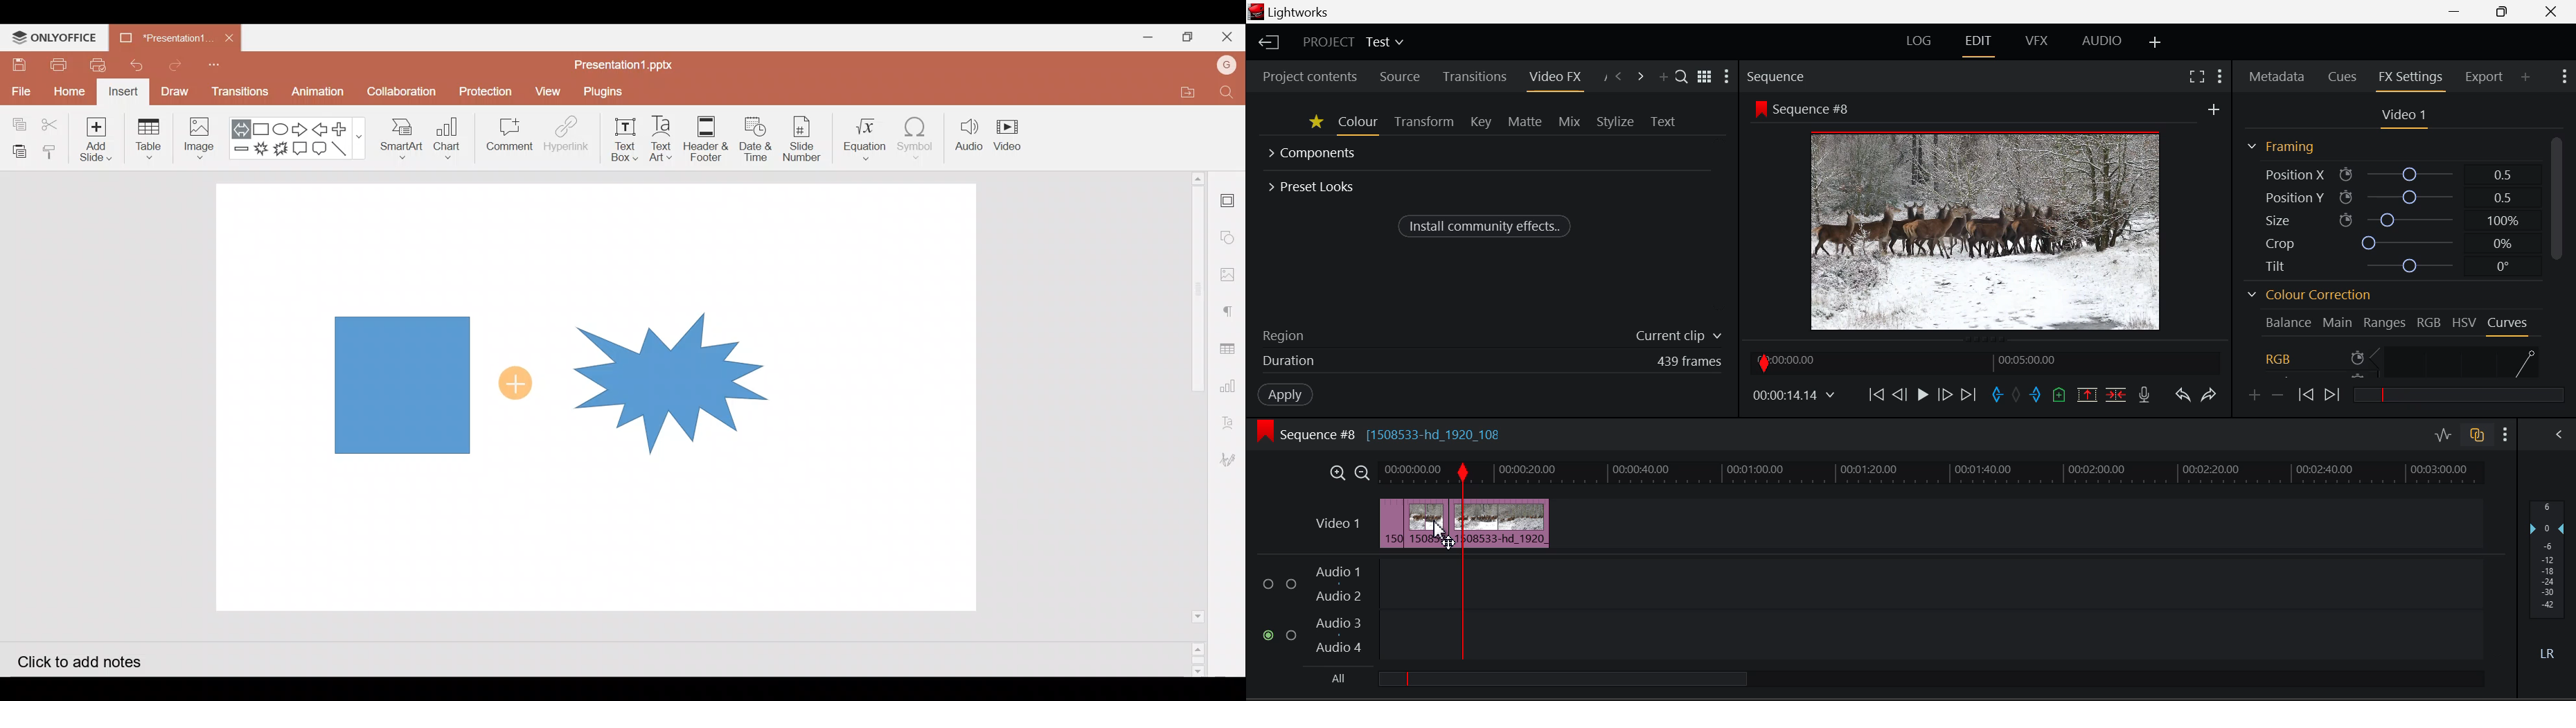 Image resolution: width=2576 pixels, height=728 pixels. What do you see at coordinates (1229, 236) in the screenshot?
I see `Shapes settings` at bounding box center [1229, 236].